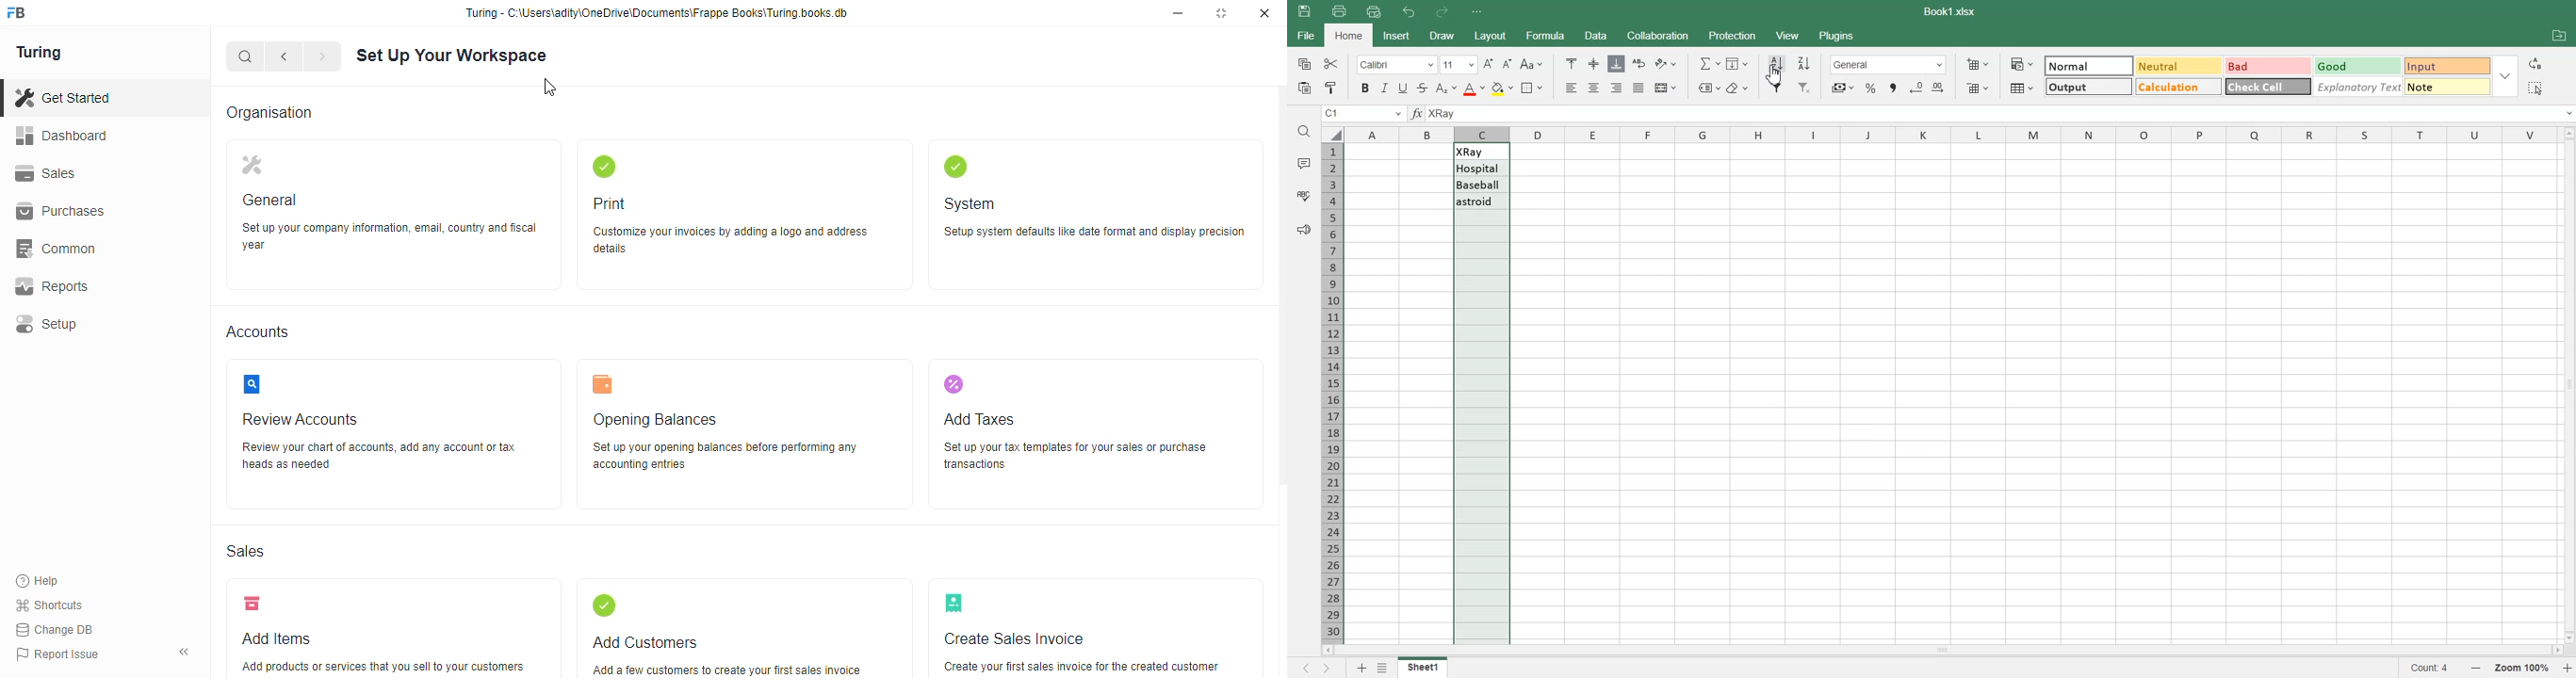 Image resolution: width=2576 pixels, height=700 pixels. Describe the element at coordinates (1838, 34) in the screenshot. I see `Plugins` at that location.